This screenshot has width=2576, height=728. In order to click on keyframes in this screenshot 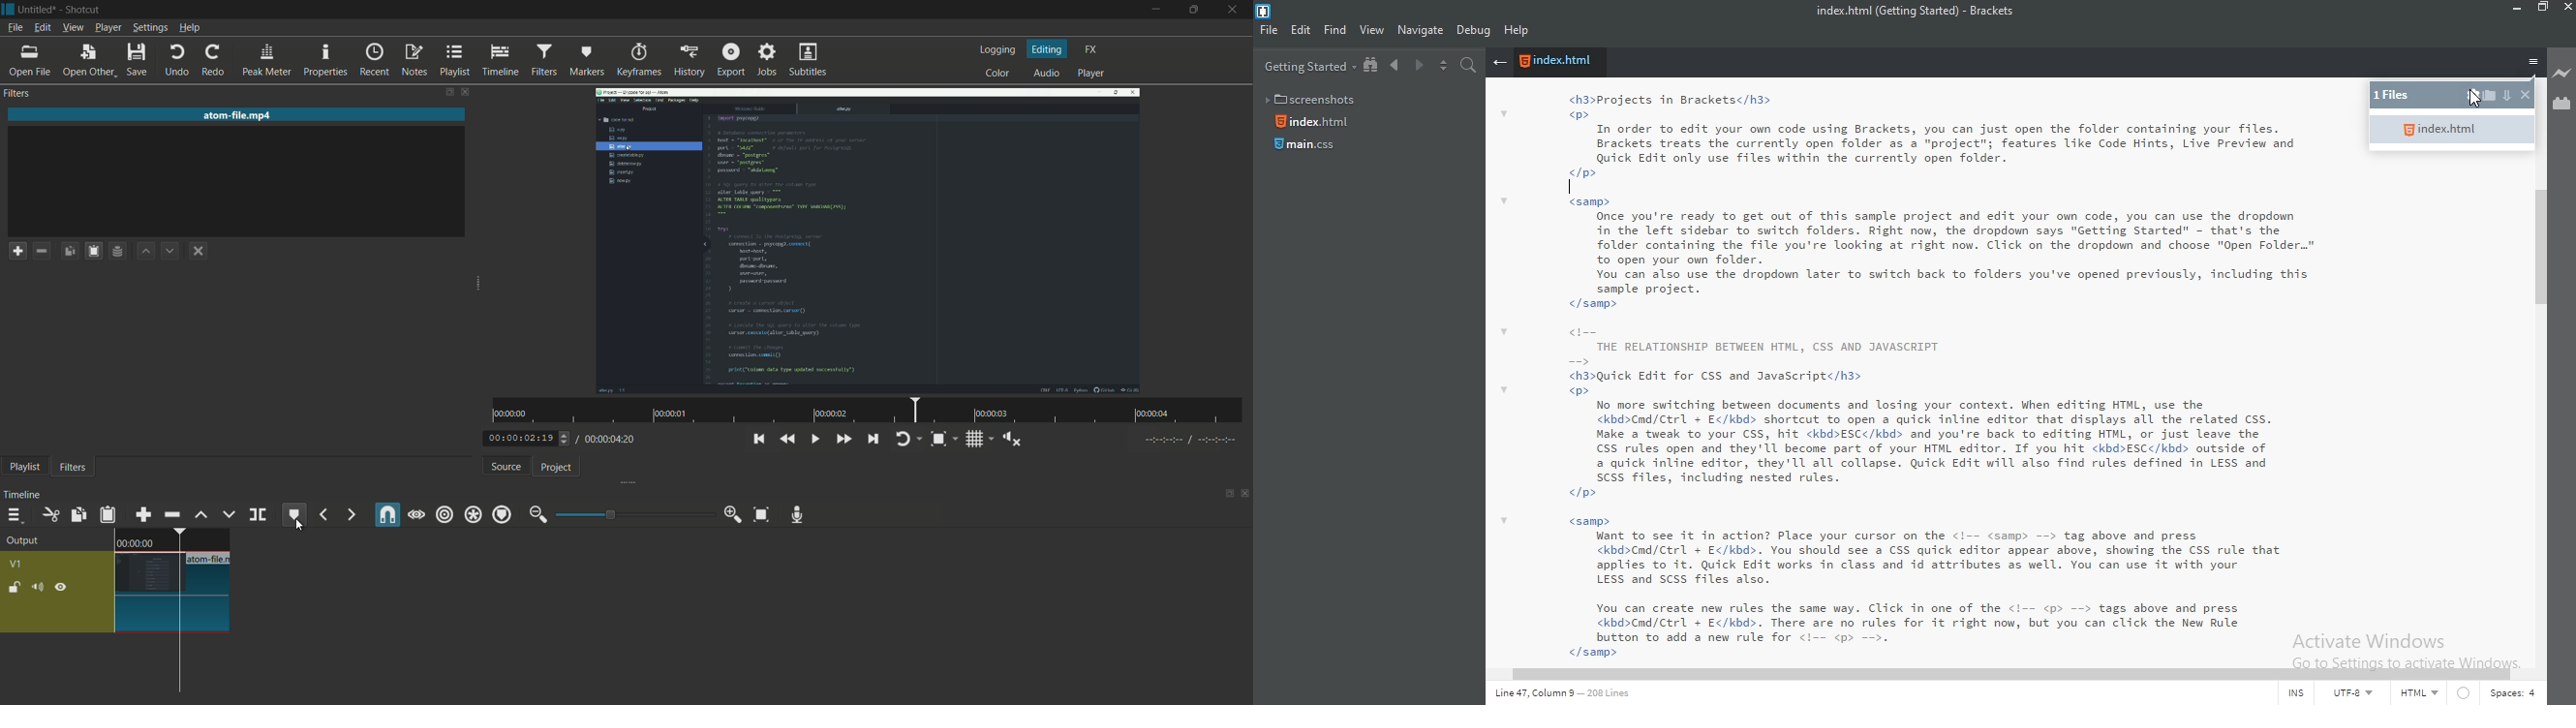, I will do `click(637, 61)`.